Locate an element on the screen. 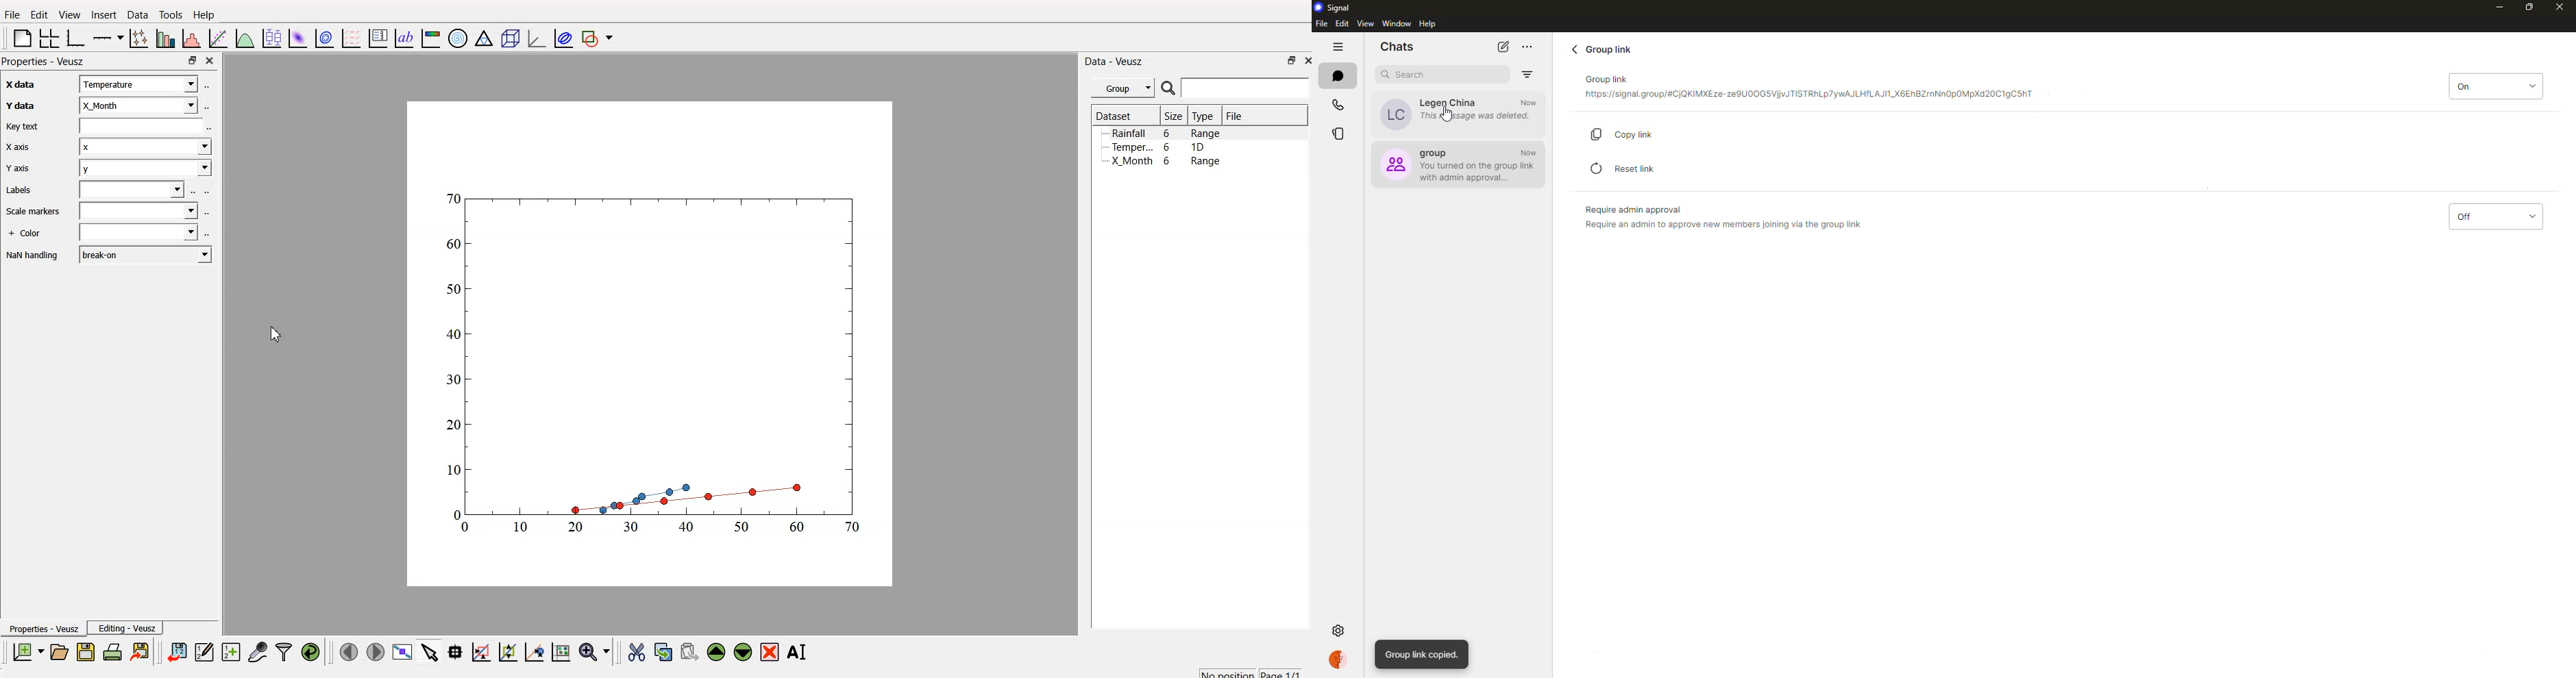  view plot full screen is located at coordinates (402, 652).